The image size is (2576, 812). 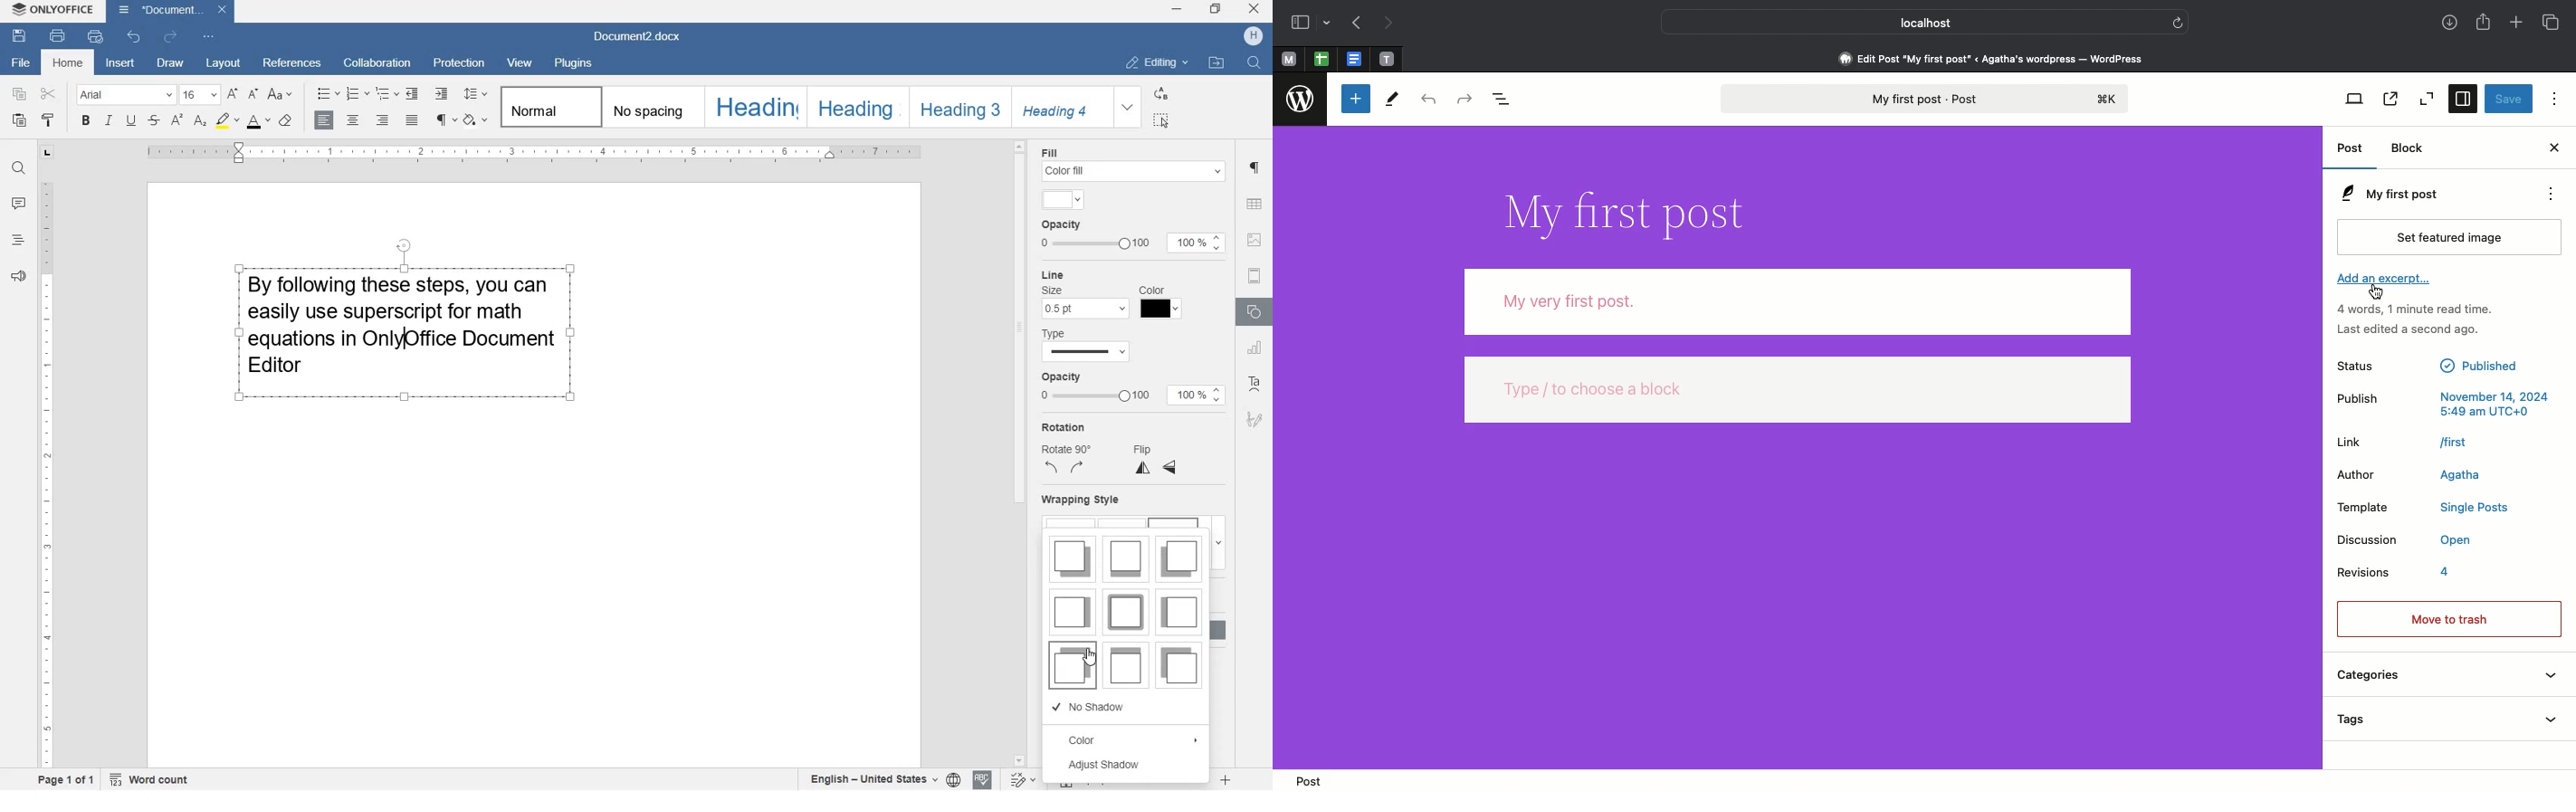 I want to click on Status, so click(x=2430, y=365).